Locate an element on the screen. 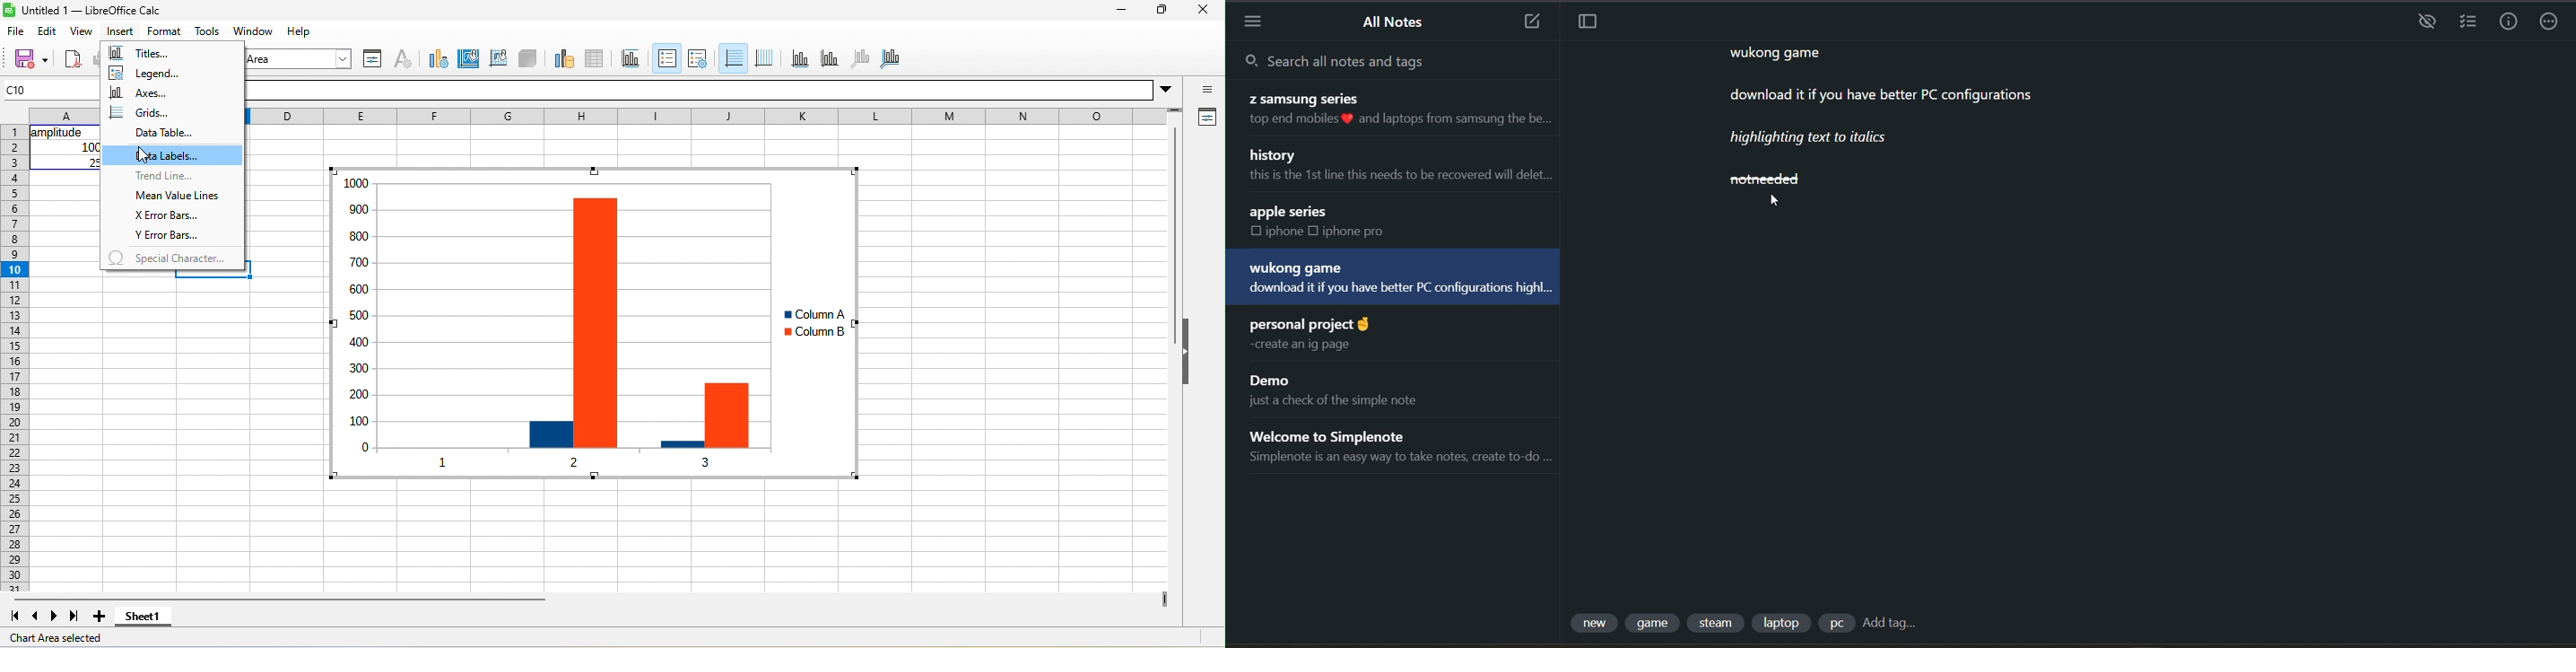  z axis is located at coordinates (858, 57).